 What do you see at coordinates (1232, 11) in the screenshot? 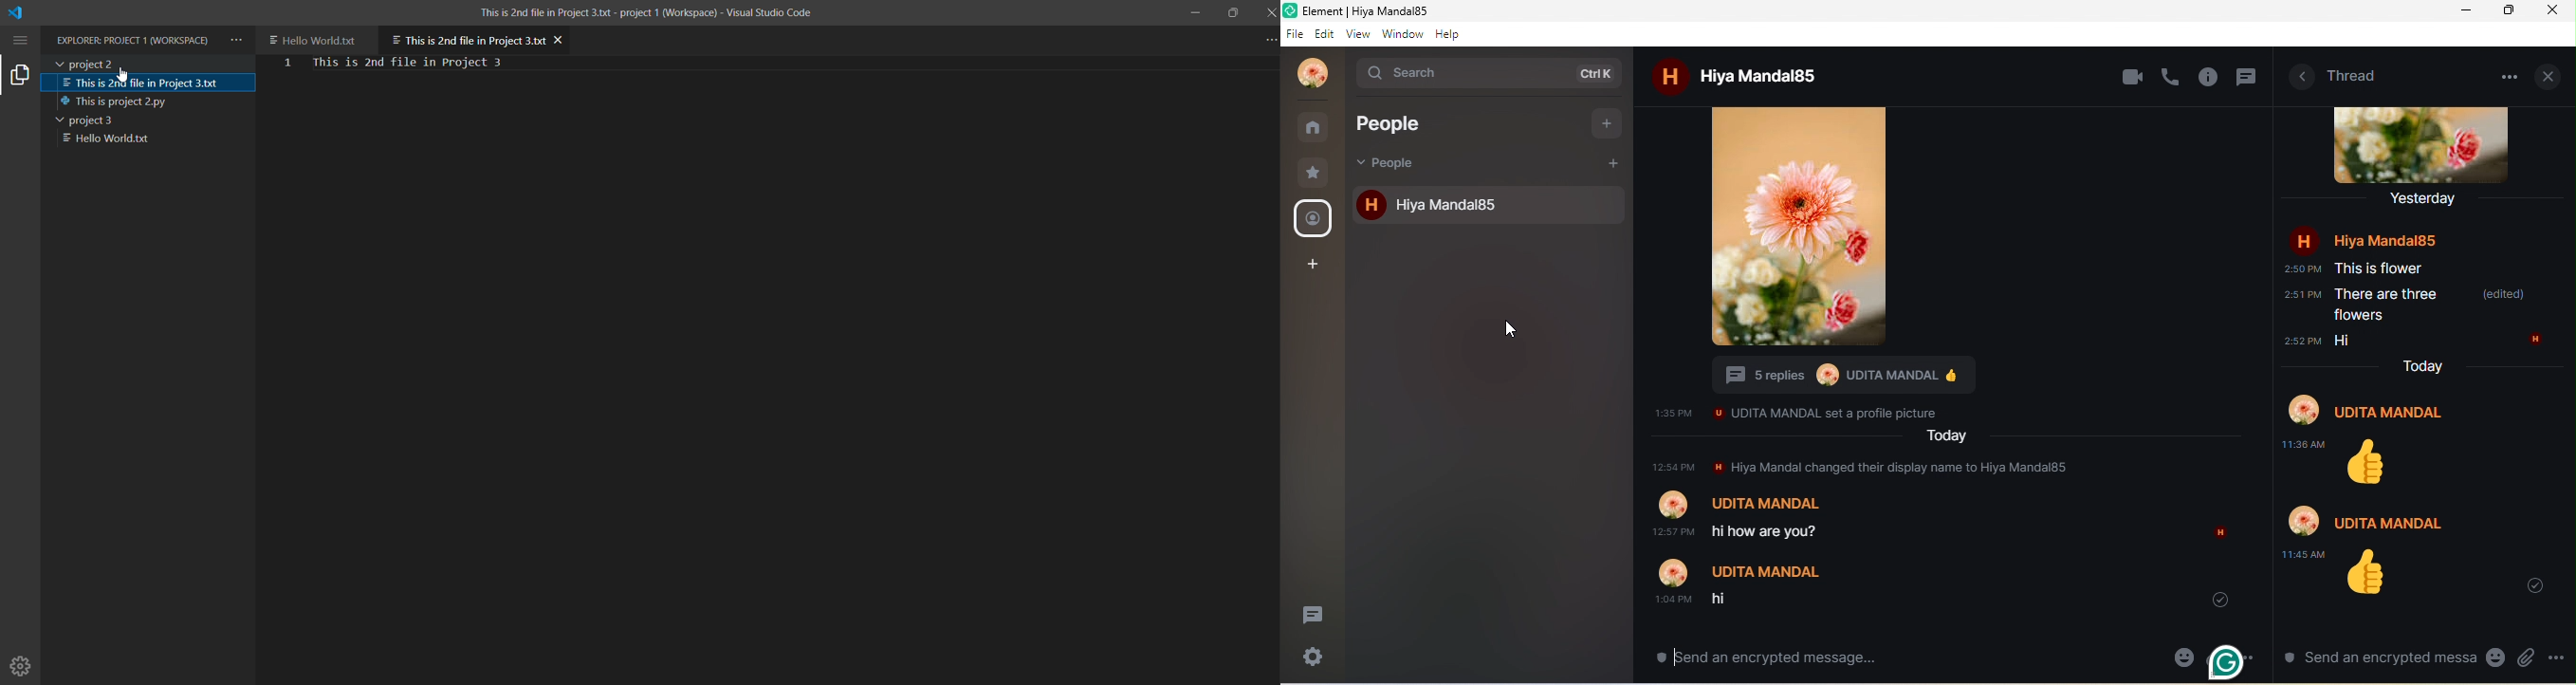
I see `maximize` at bounding box center [1232, 11].